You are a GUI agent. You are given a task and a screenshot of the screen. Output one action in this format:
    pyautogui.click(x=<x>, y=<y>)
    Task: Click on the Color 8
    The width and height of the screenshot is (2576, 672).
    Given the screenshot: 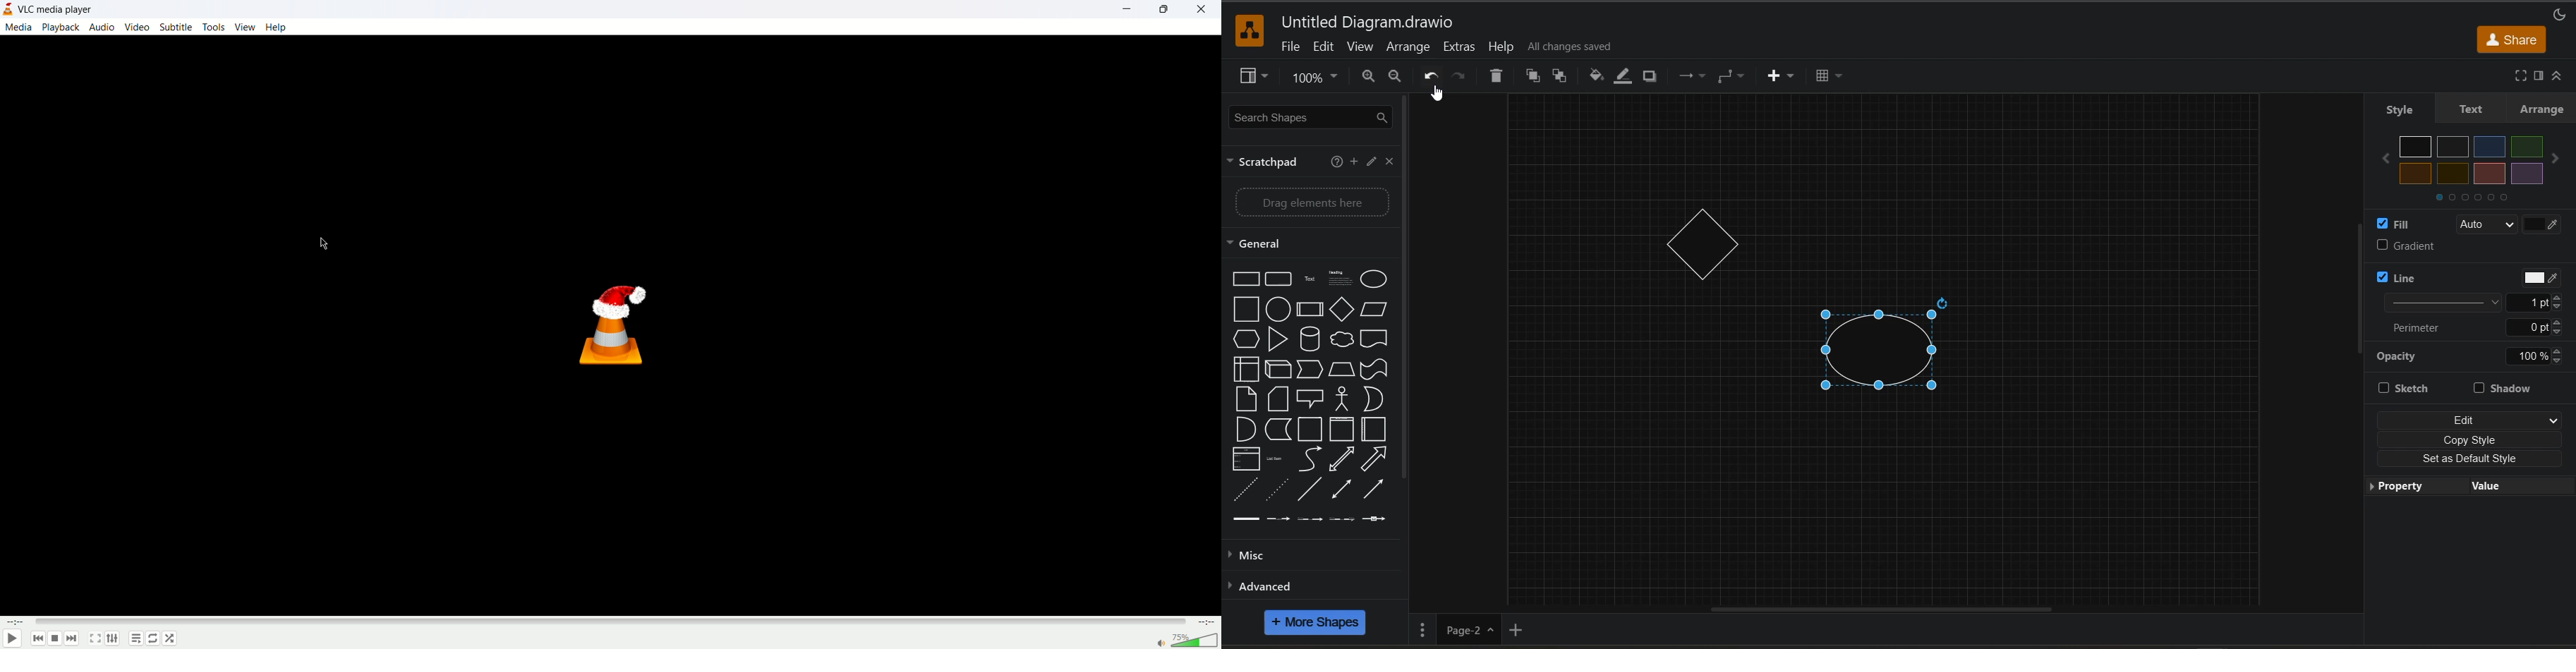 What is the action you would take?
    pyautogui.click(x=2526, y=174)
    